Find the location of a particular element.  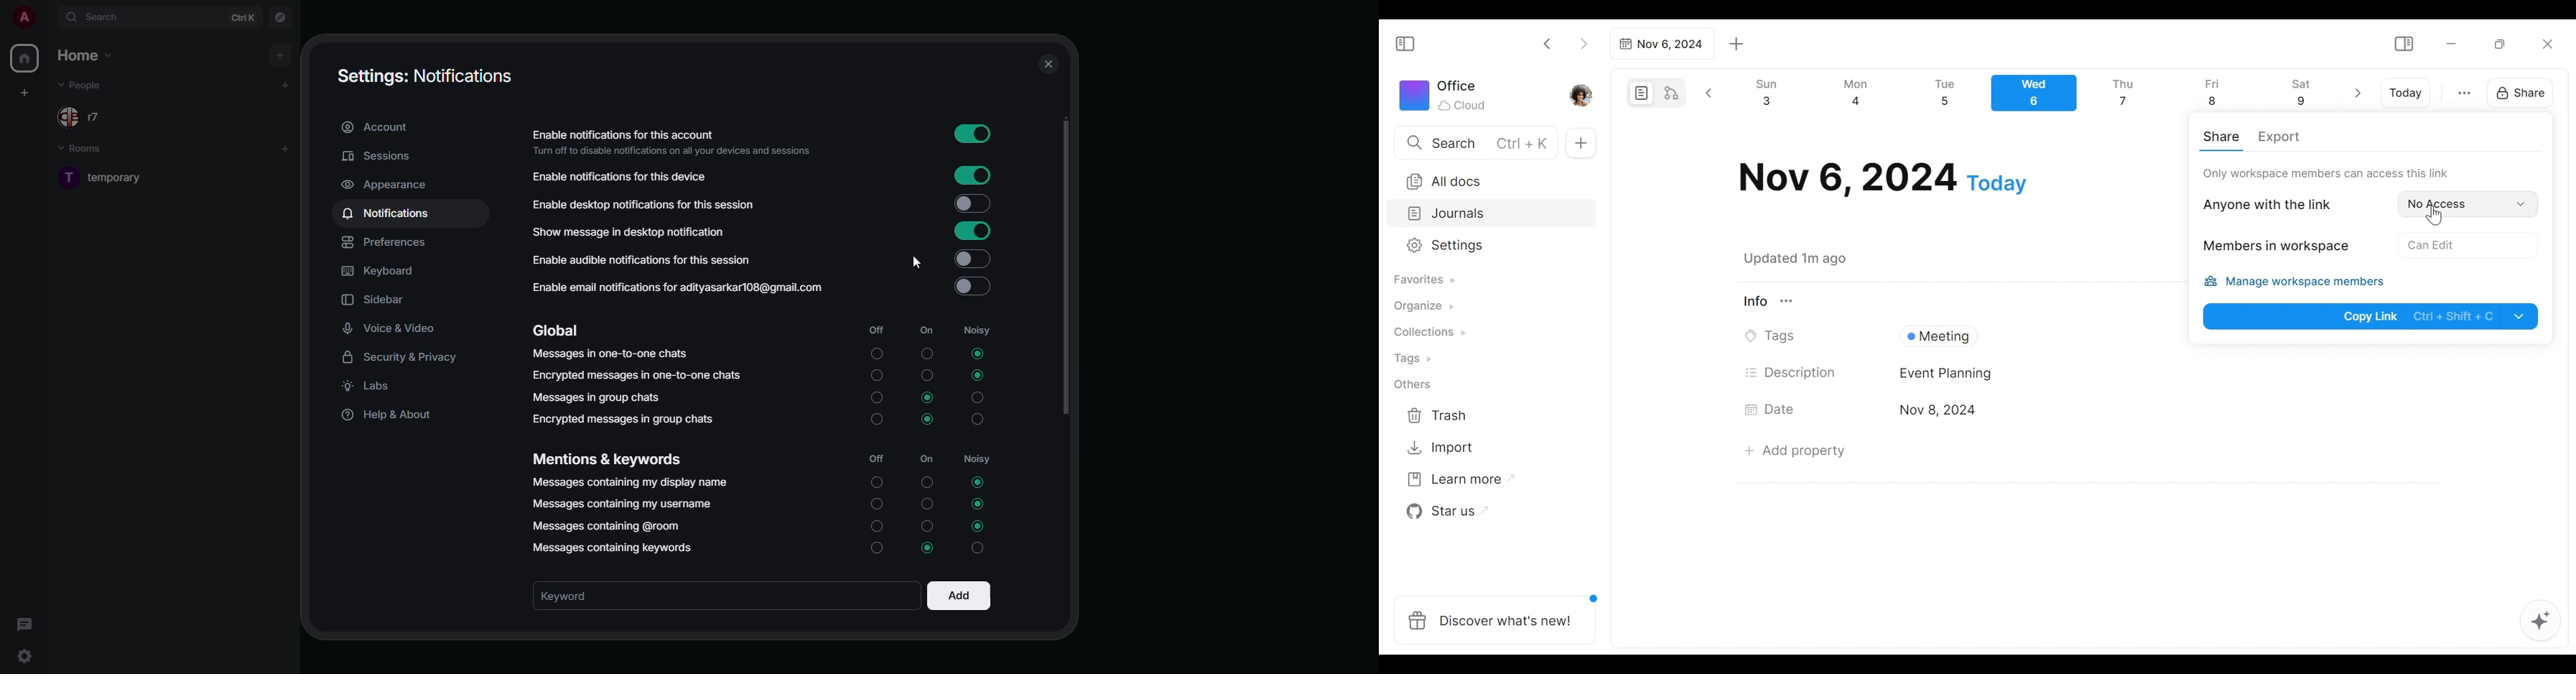

Off Unselected is located at coordinates (875, 375).